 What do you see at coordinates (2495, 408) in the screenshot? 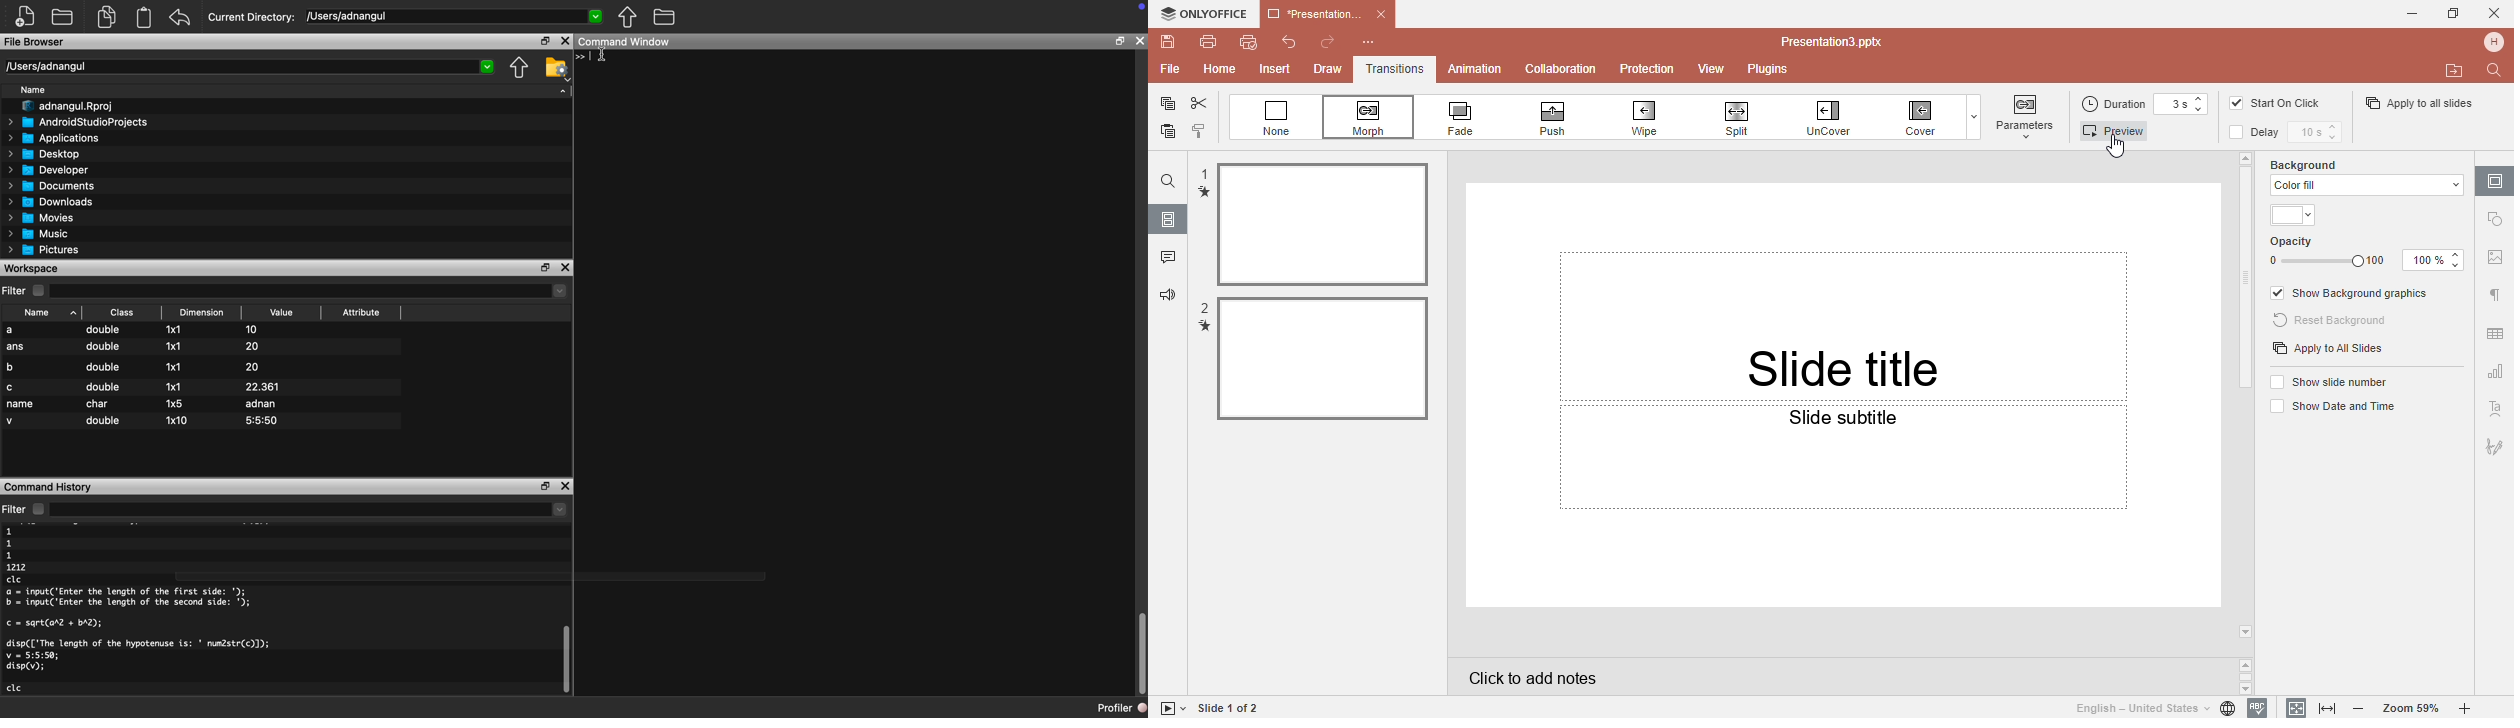
I see `Text art setting` at bounding box center [2495, 408].